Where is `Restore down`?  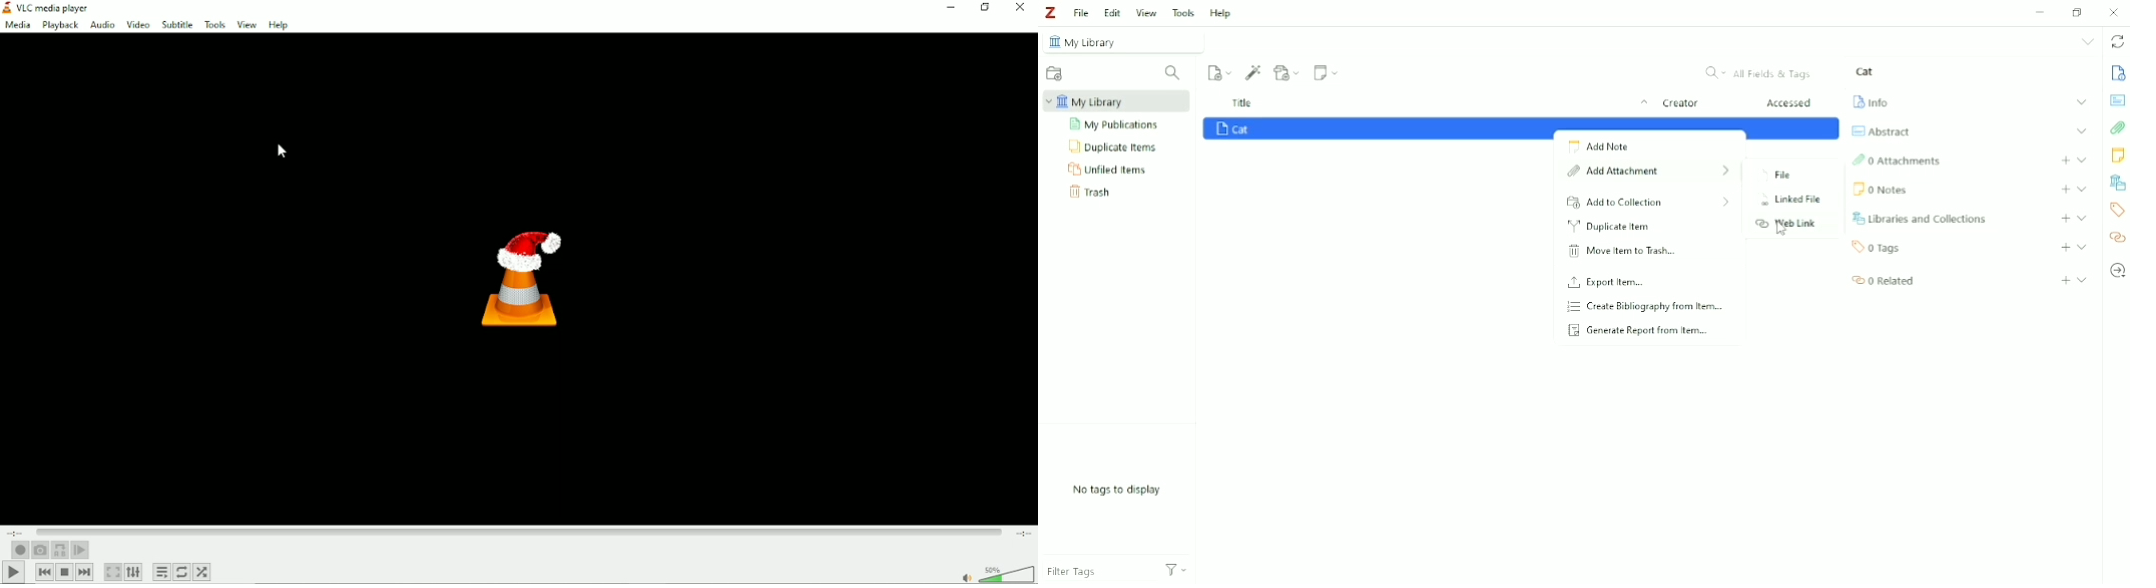 Restore down is located at coordinates (987, 9).